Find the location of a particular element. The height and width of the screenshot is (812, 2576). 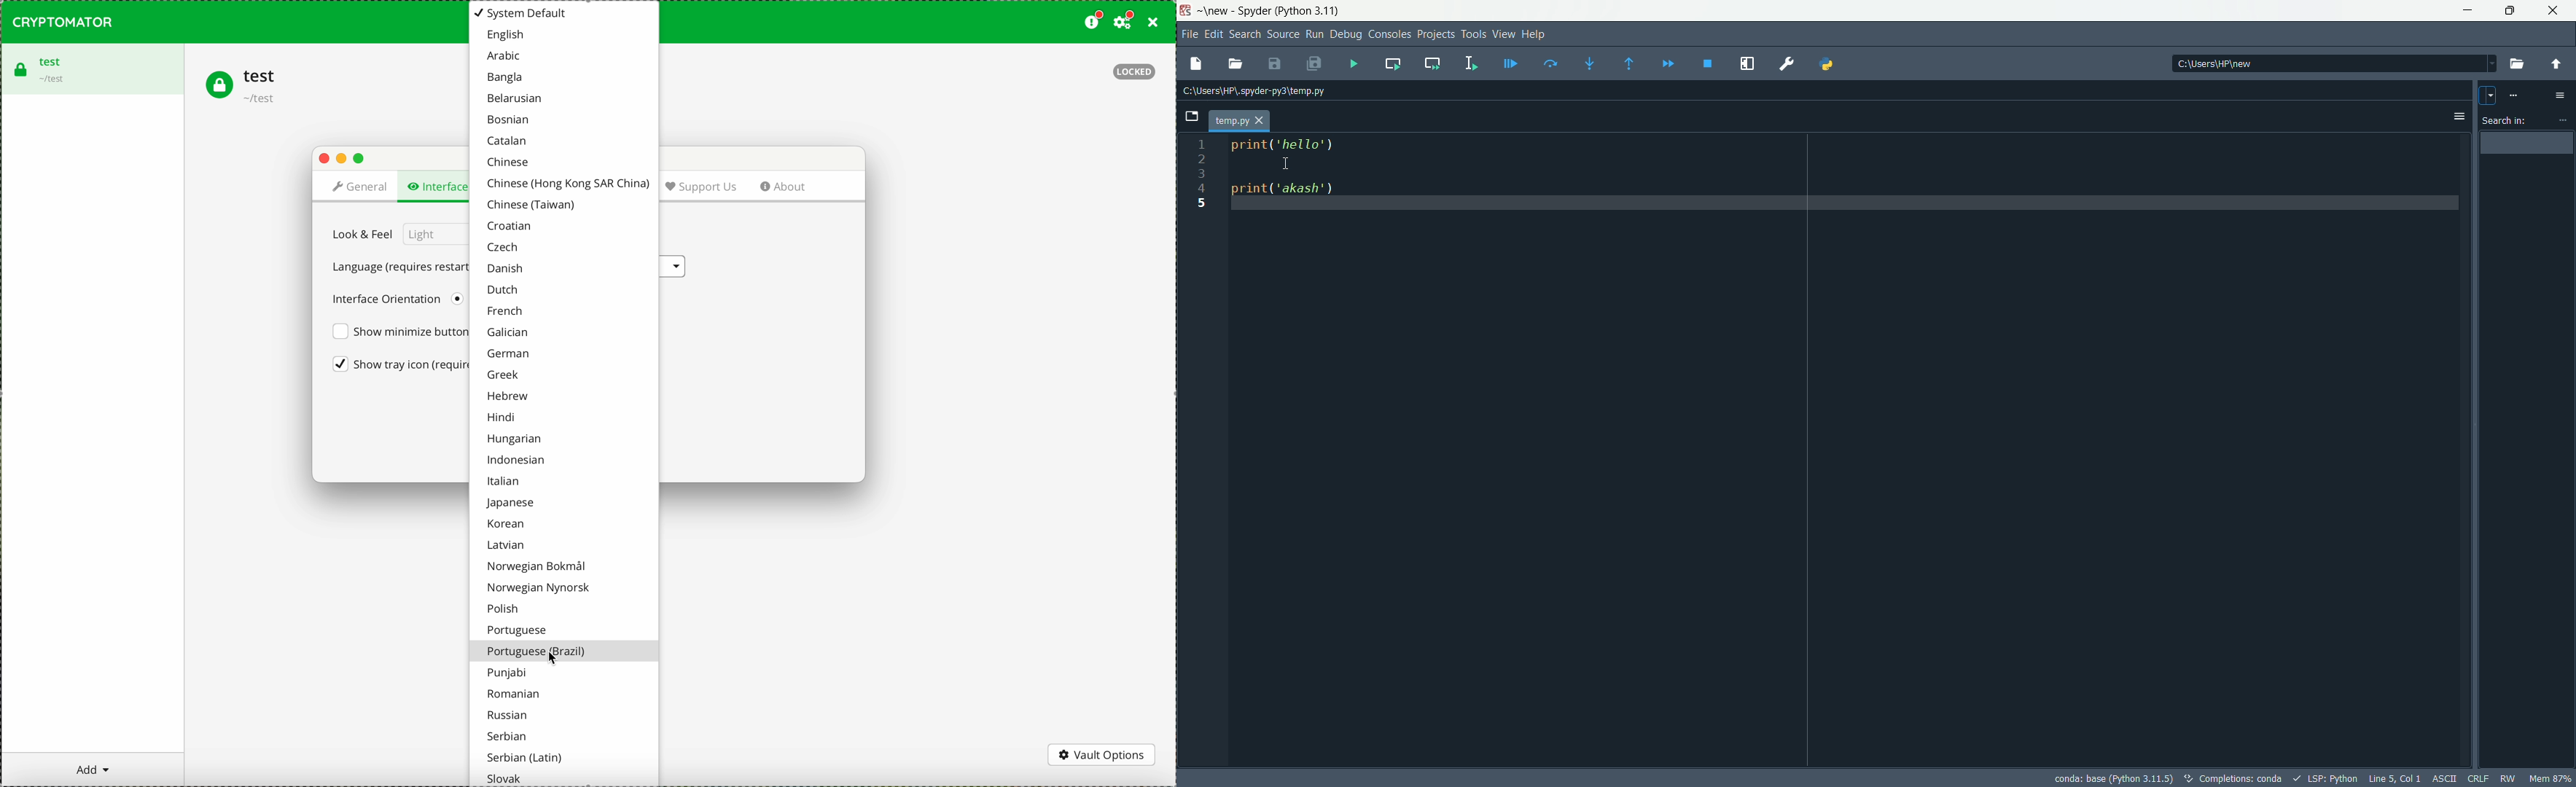

preferences is located at coordinates (1788, 65).